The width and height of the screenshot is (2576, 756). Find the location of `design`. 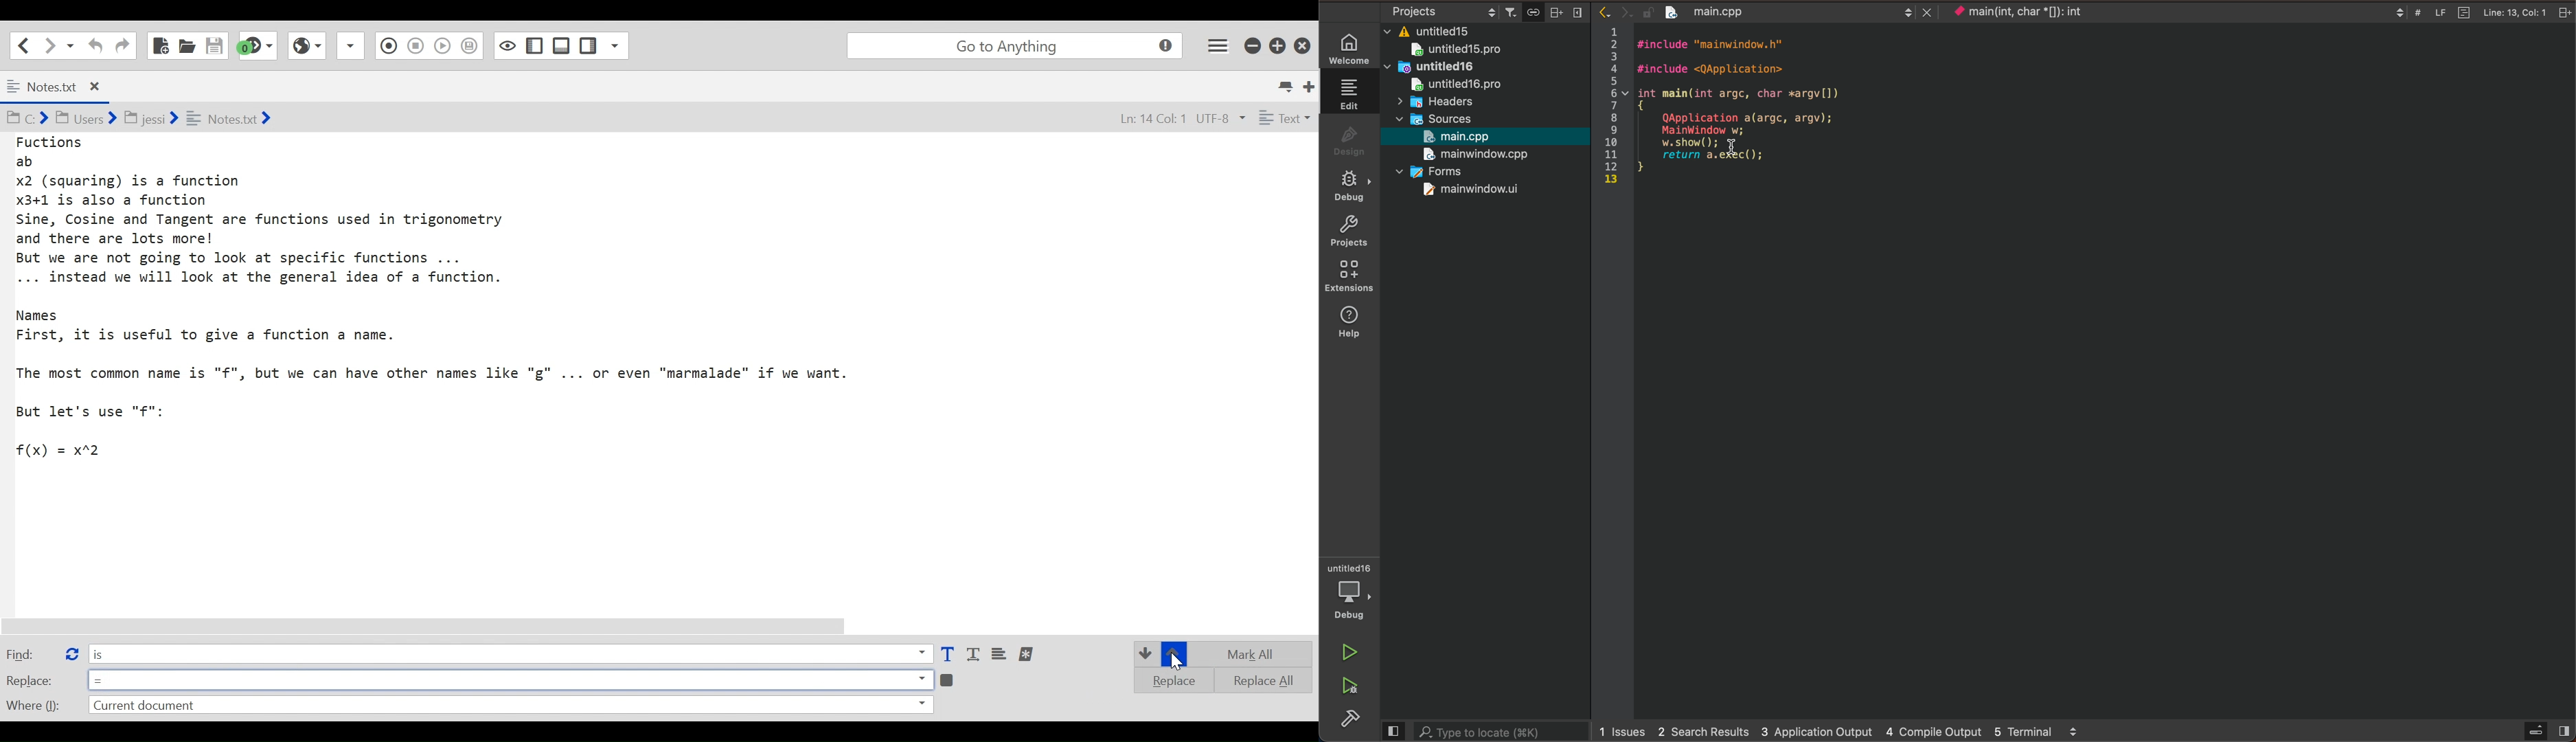

design is located at coordinates (1347, 141).